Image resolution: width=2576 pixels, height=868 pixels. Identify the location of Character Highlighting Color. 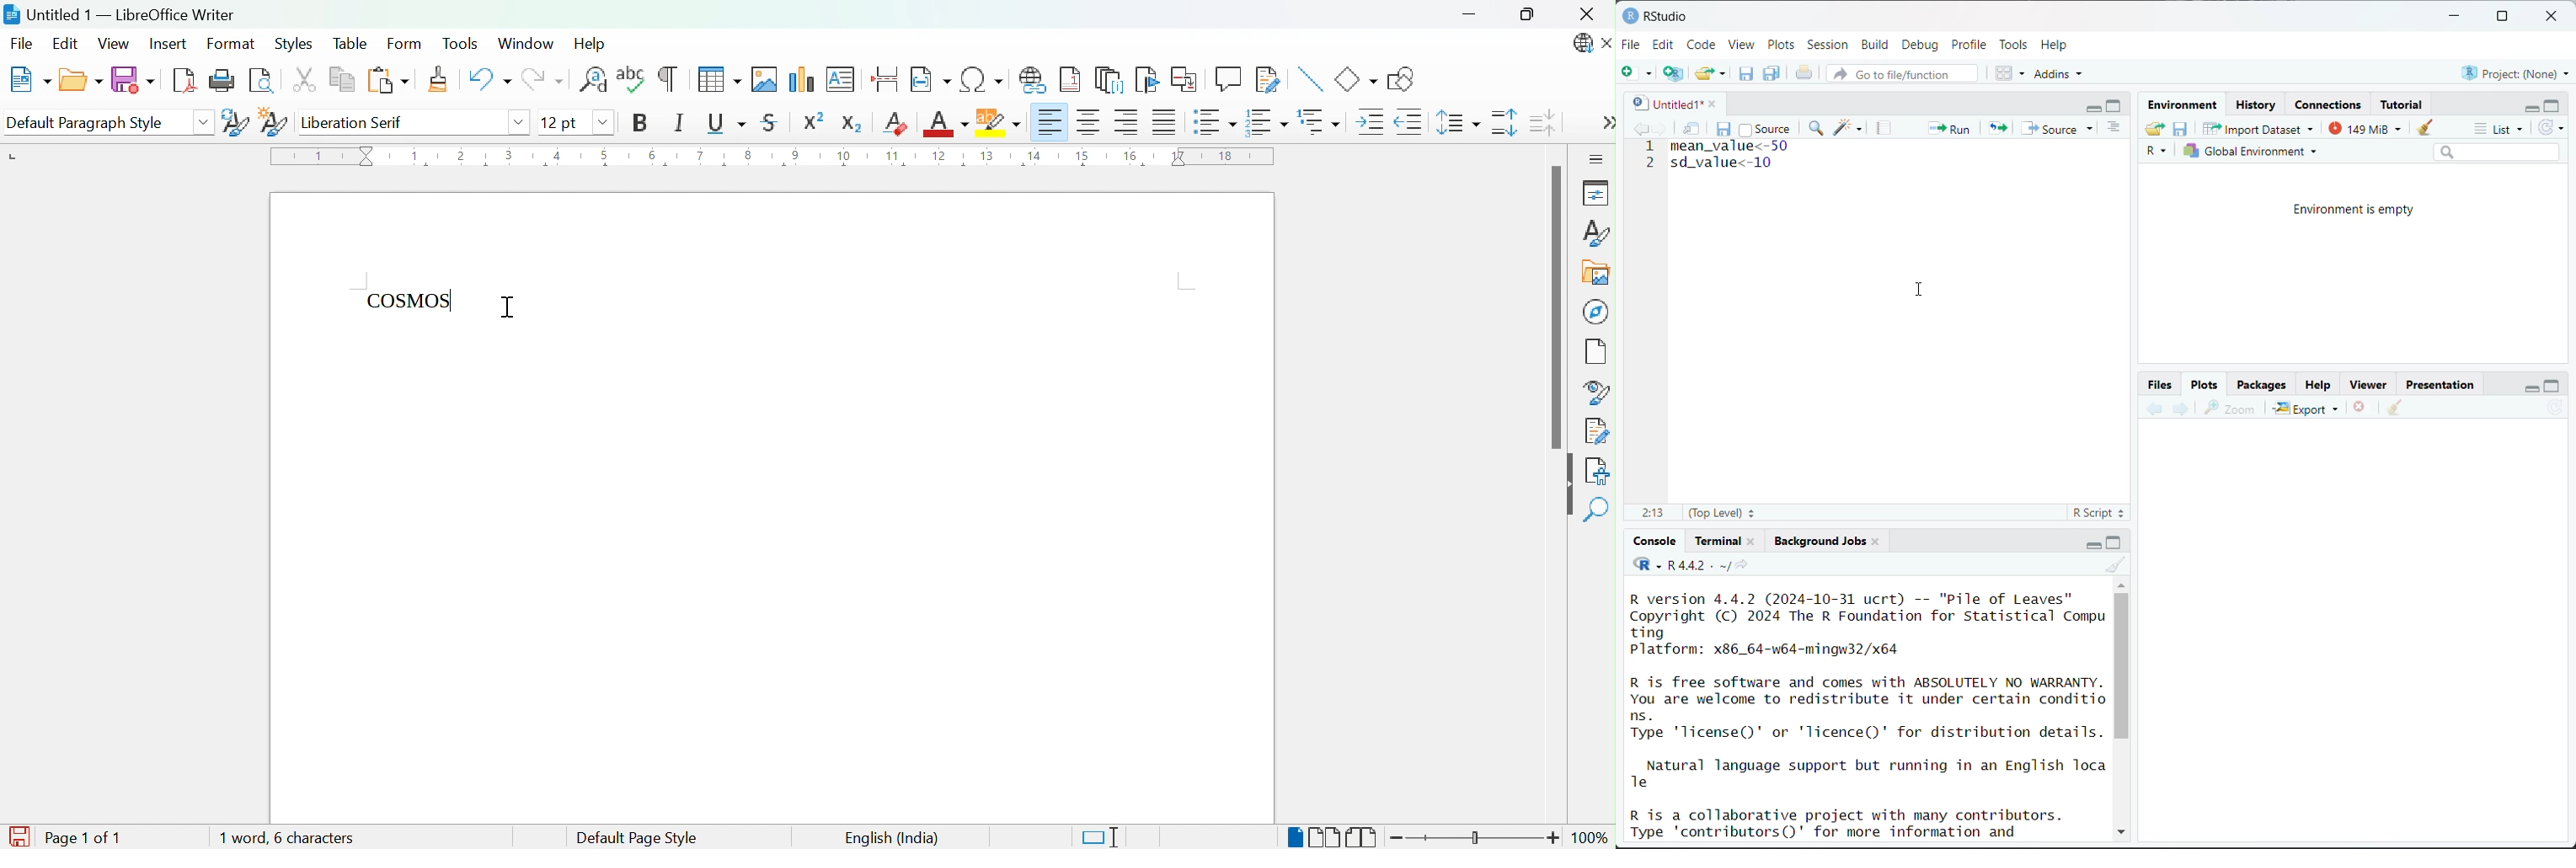
(996, 122).